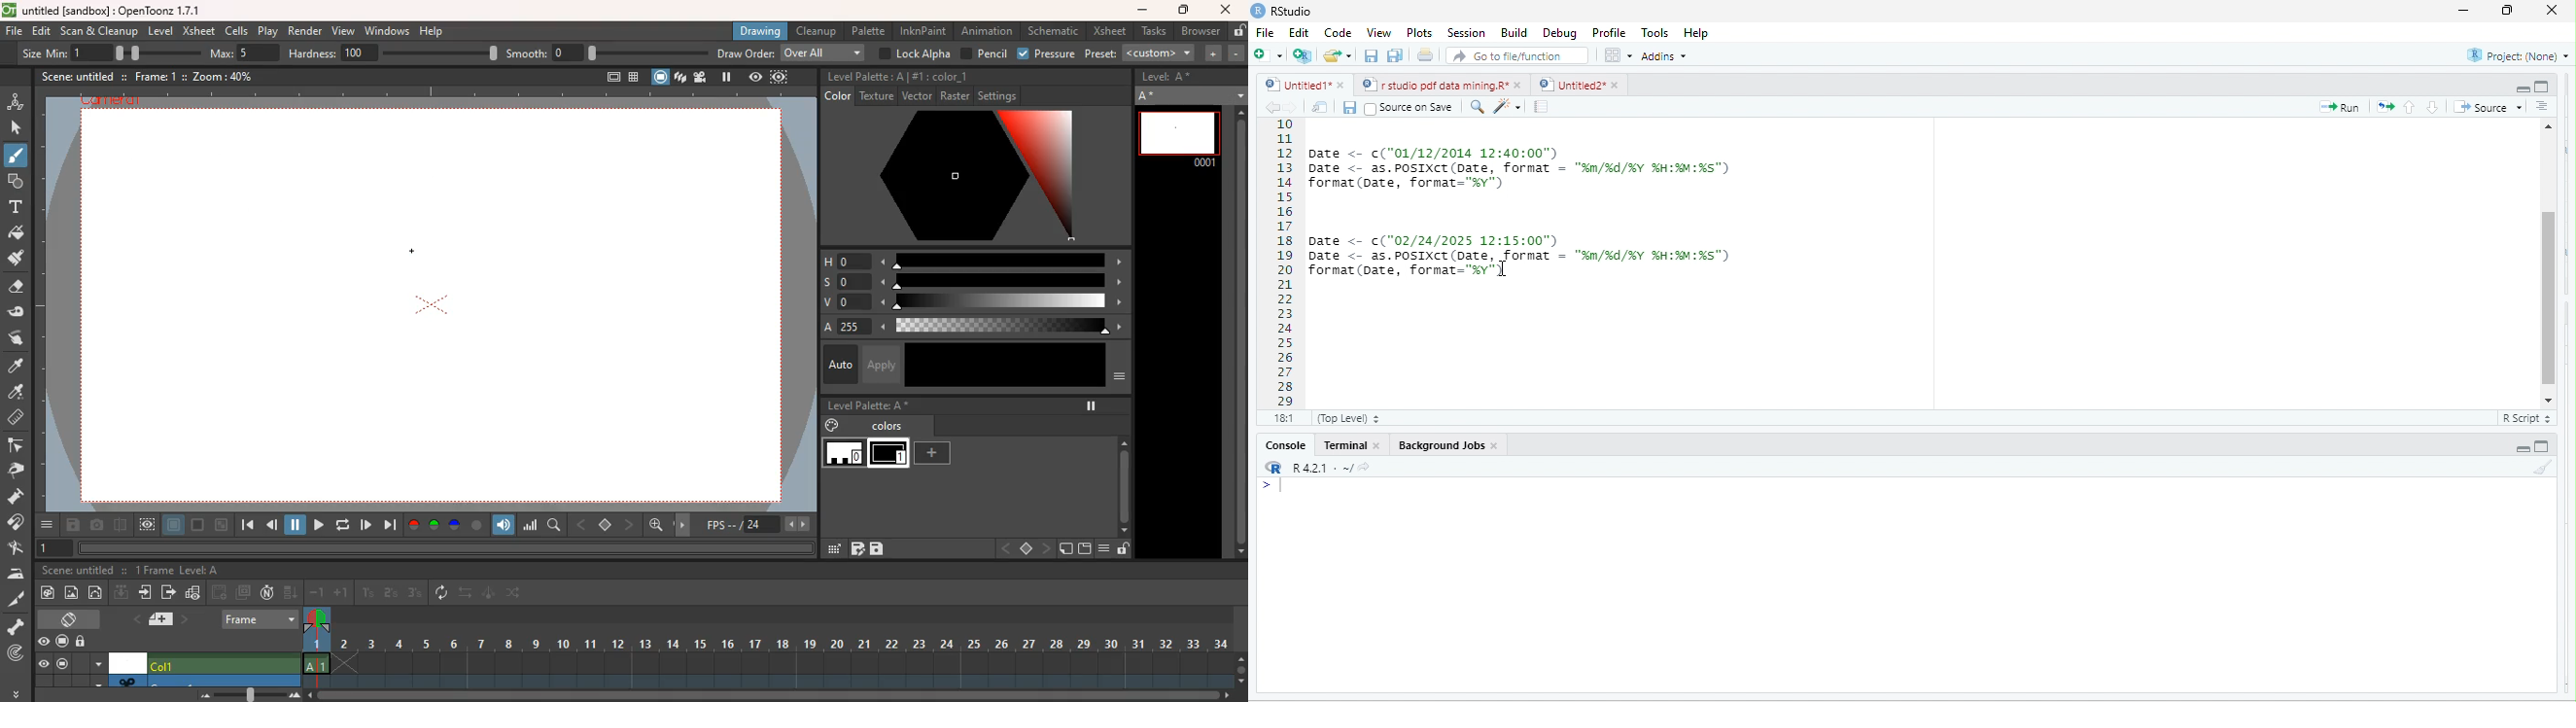 Image resolution: width=2576 pixels, height=728 pixels. I want to click on close, so click(2547, 10).